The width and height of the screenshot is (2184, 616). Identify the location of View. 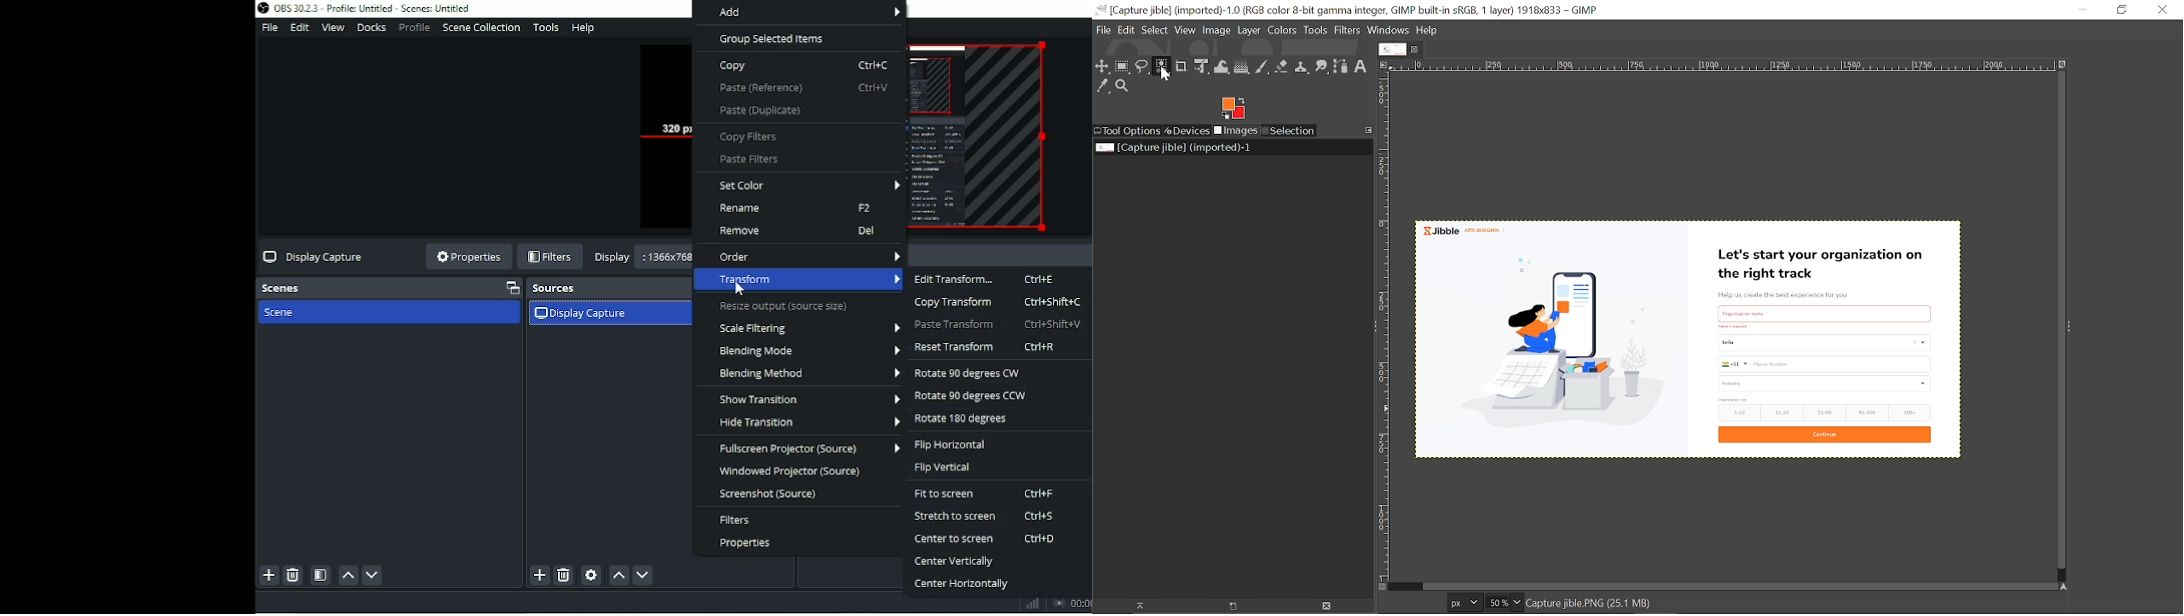
(333, 29).